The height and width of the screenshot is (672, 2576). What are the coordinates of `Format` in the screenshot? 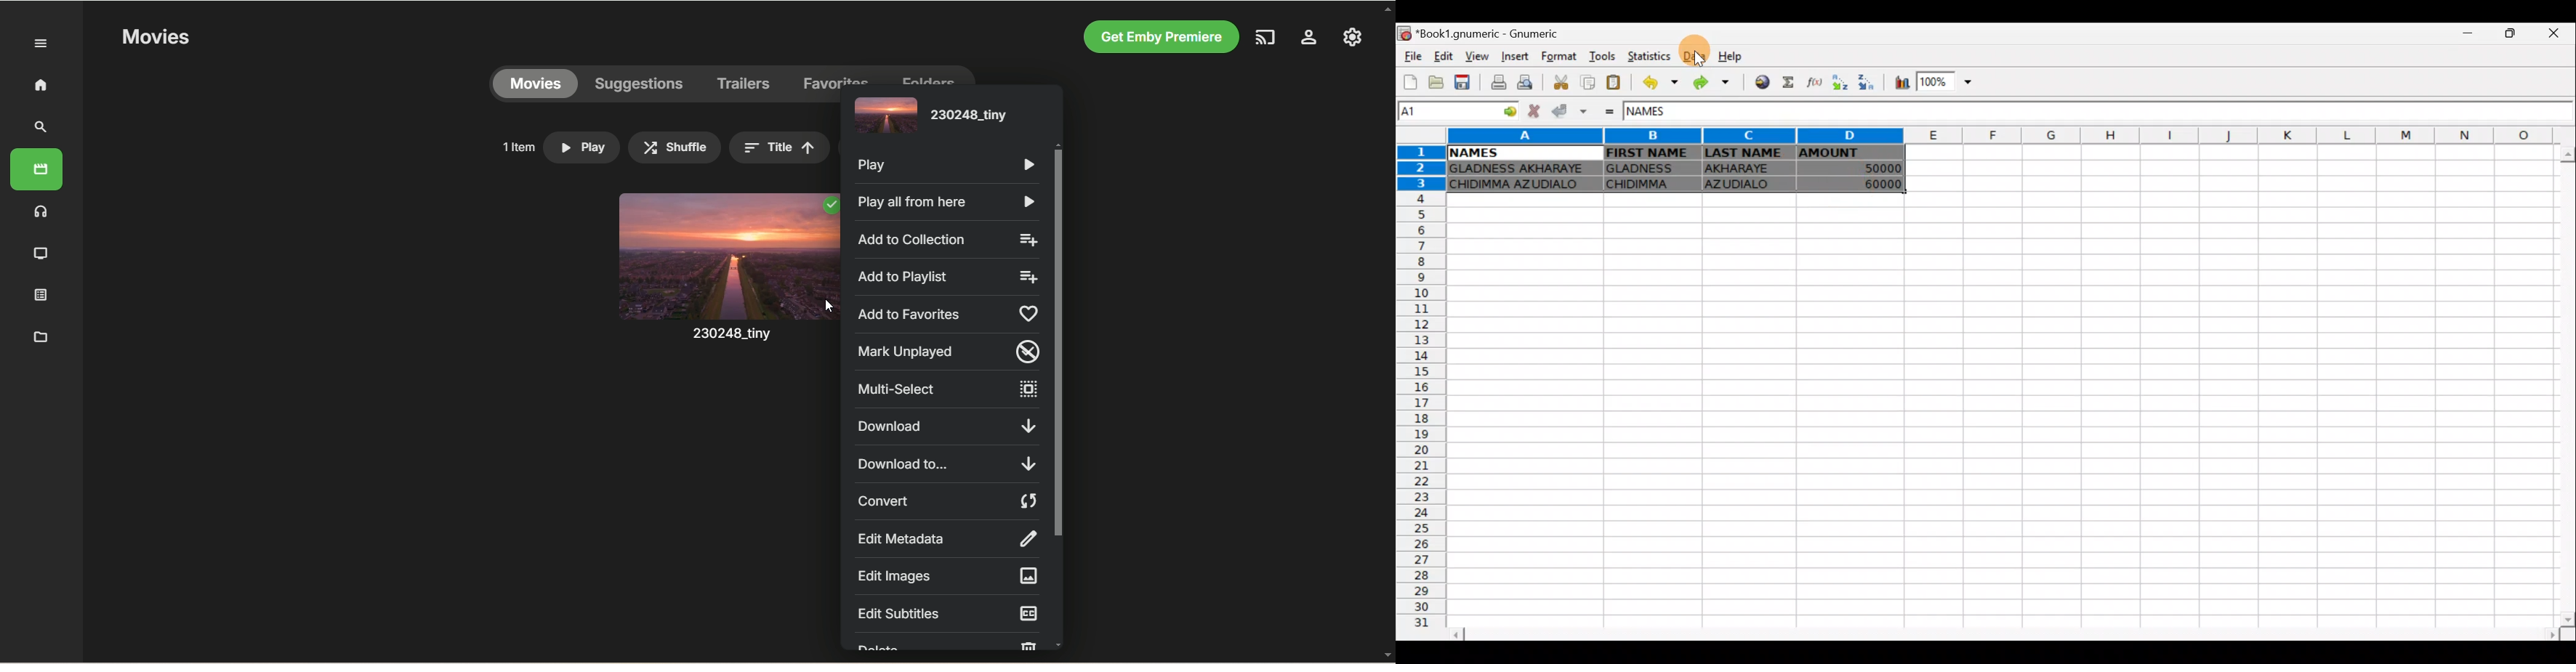 It's located at (1562, 57).